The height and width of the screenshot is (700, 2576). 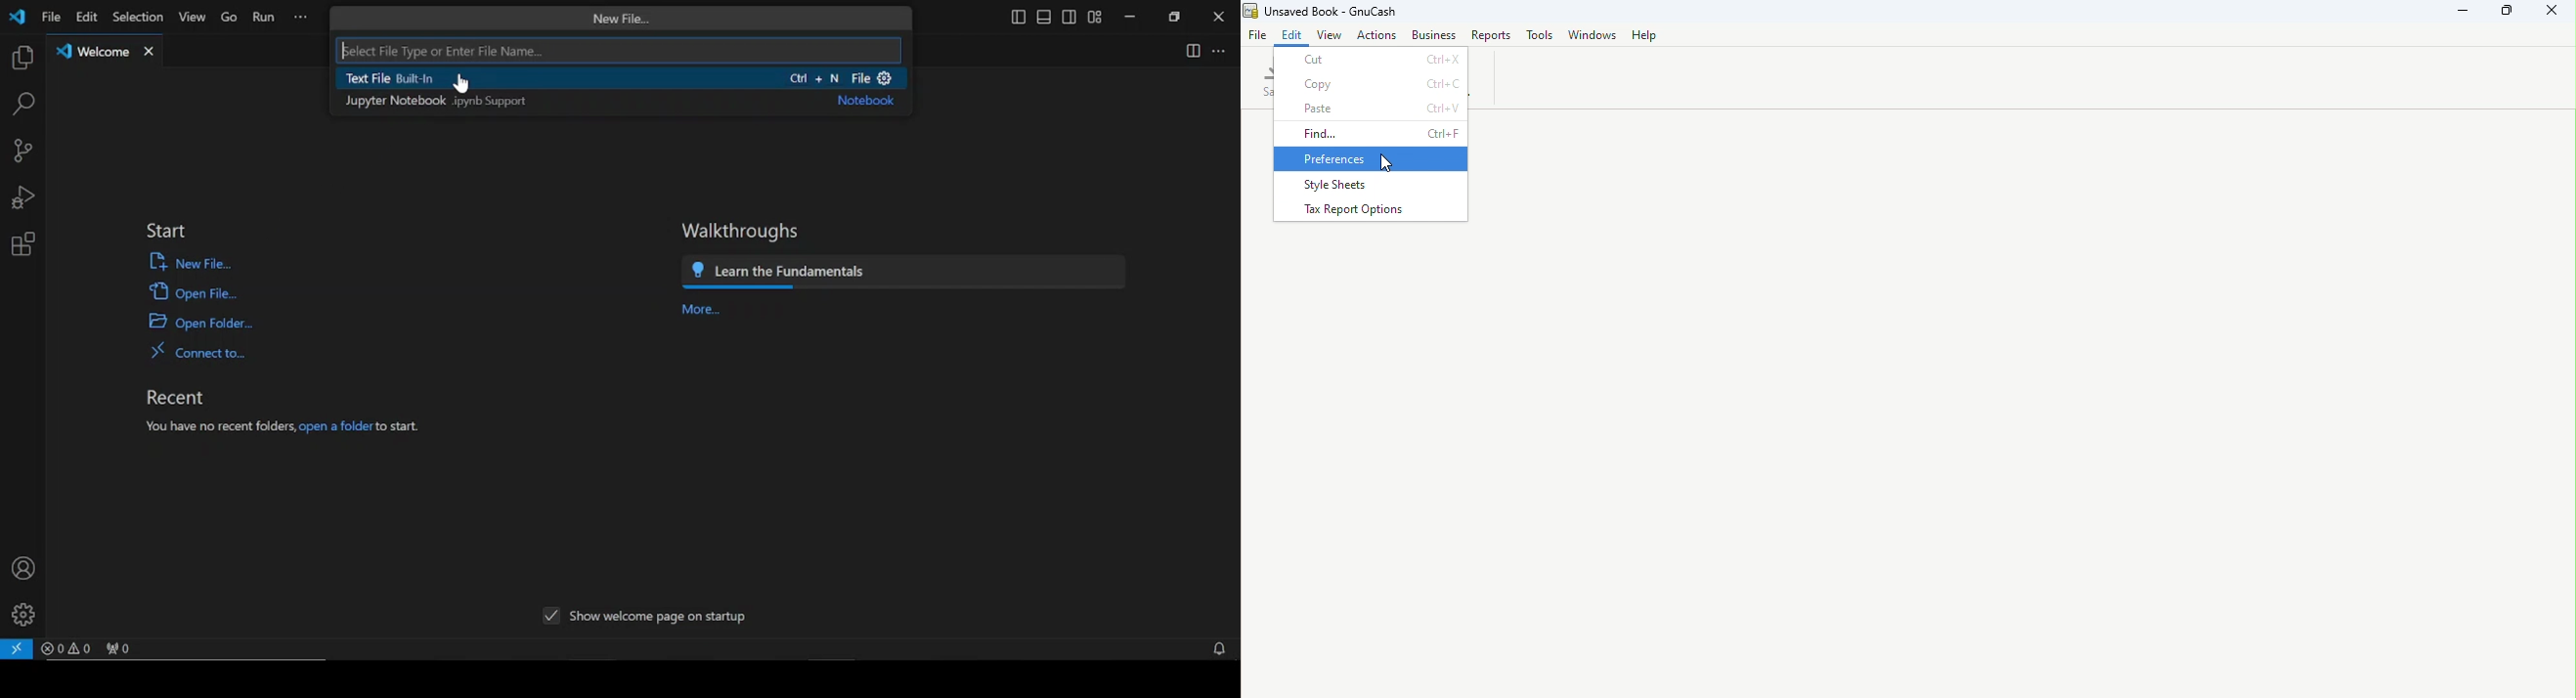 I want to click on view, so click(x=191, y=17).